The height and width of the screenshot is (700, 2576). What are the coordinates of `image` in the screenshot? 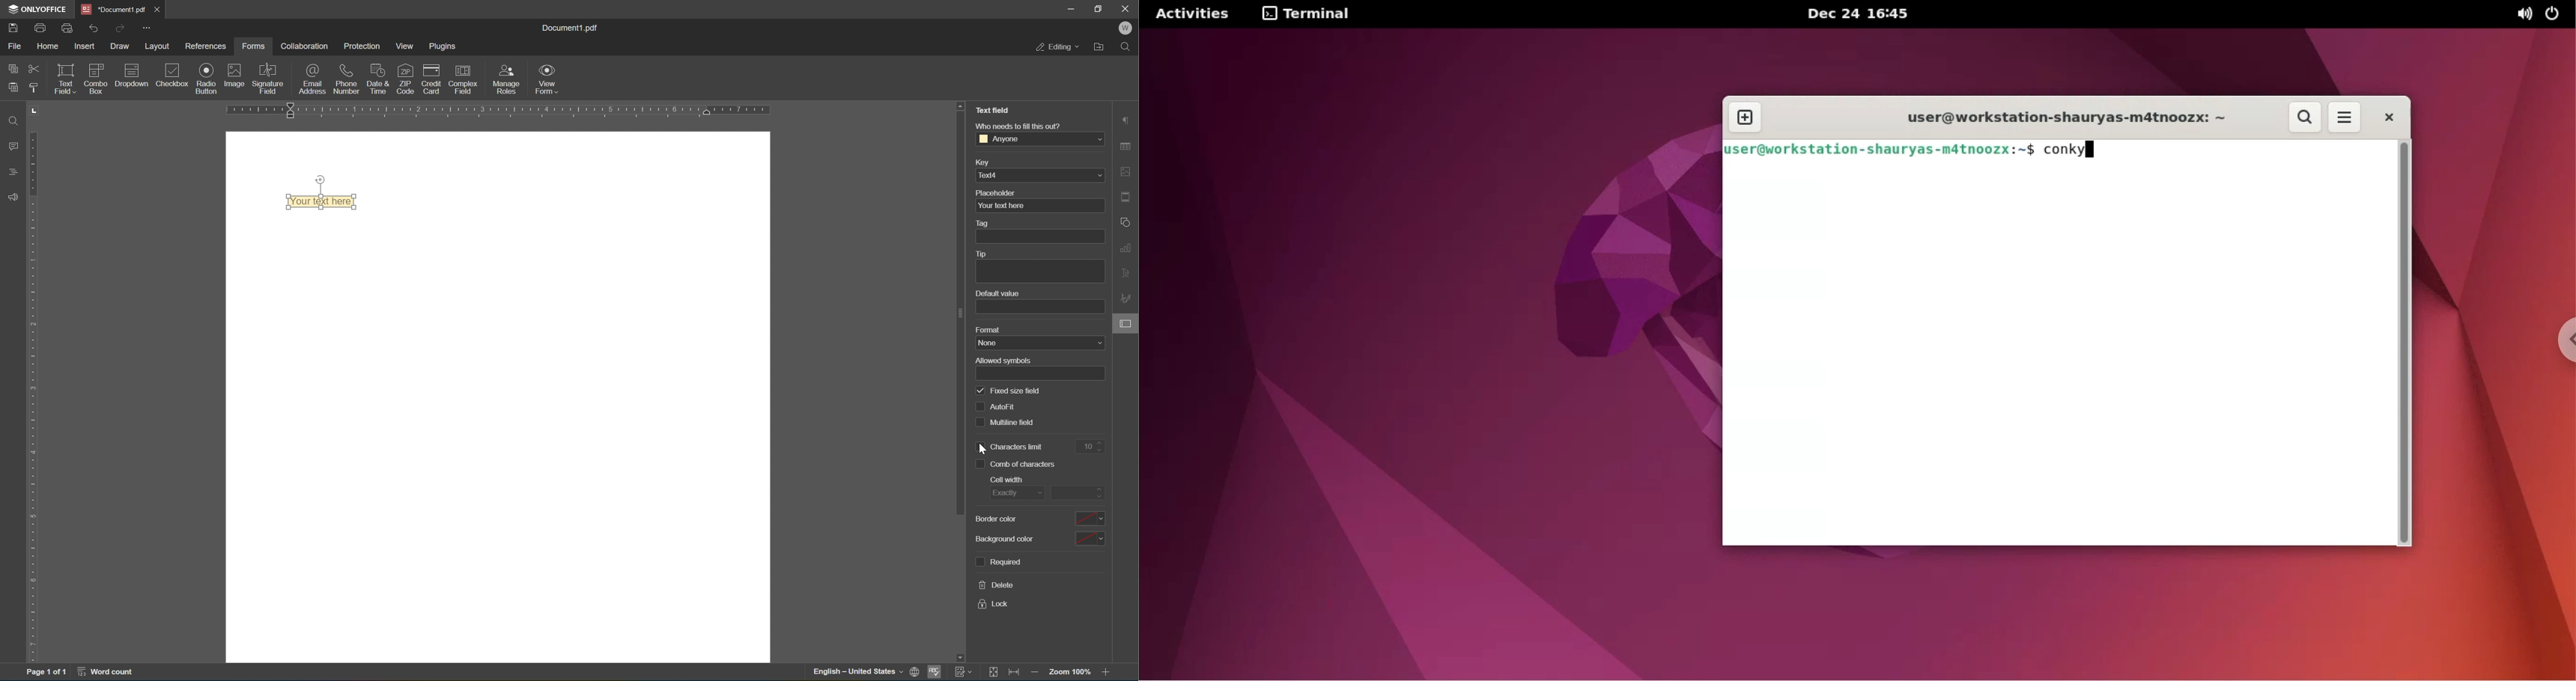 It's located at (234, 78).